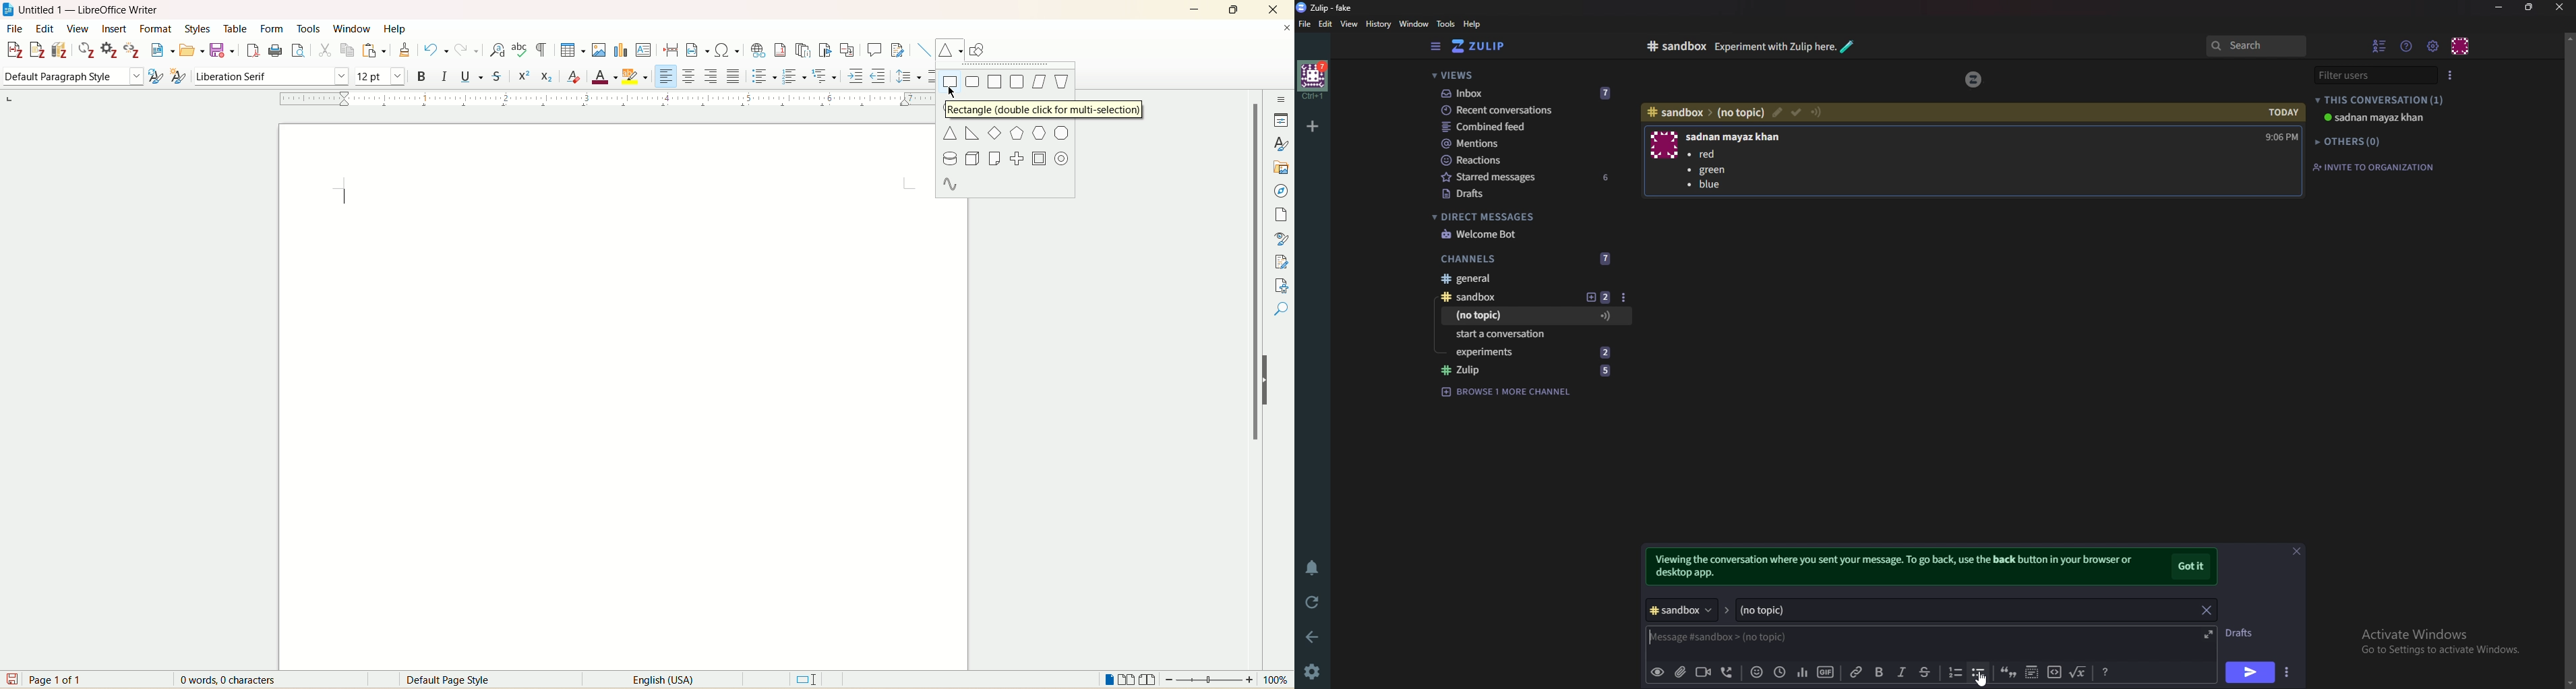  What do you see at coordinates (96, 10) in the screenshot?
I see `document name` at bounding box center [96, 10].